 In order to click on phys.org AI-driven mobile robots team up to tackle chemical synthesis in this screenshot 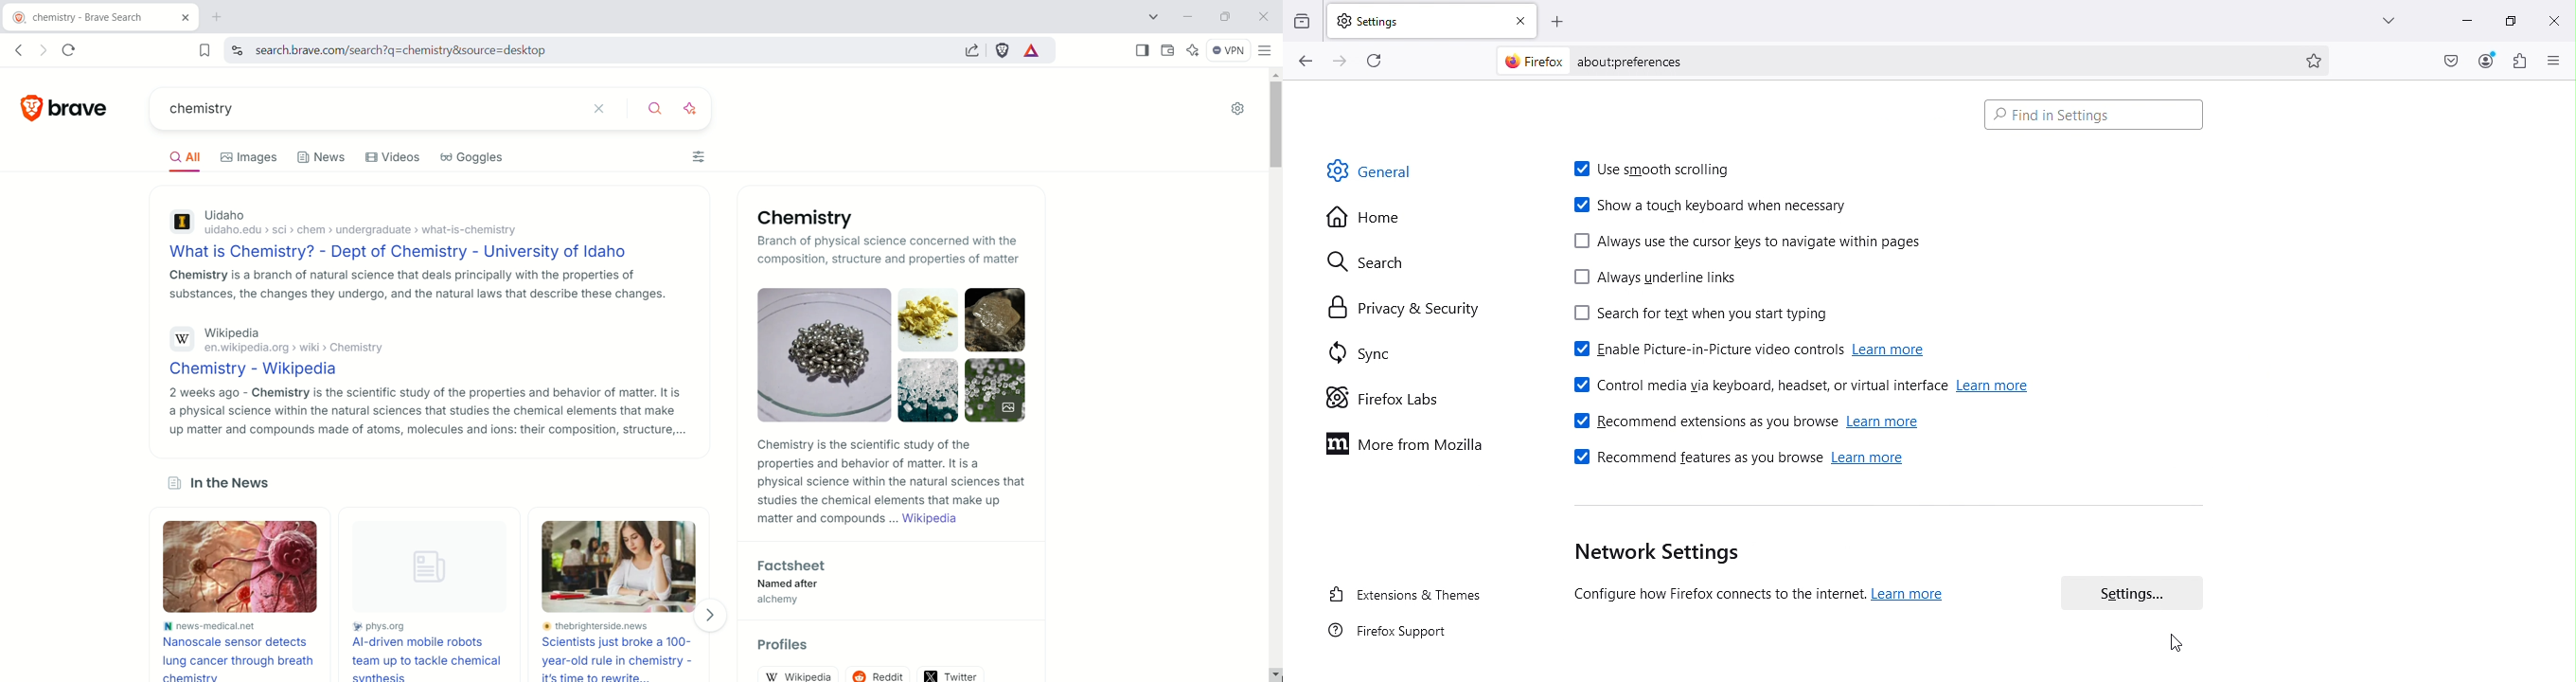, I will do `click(429, 650)`.